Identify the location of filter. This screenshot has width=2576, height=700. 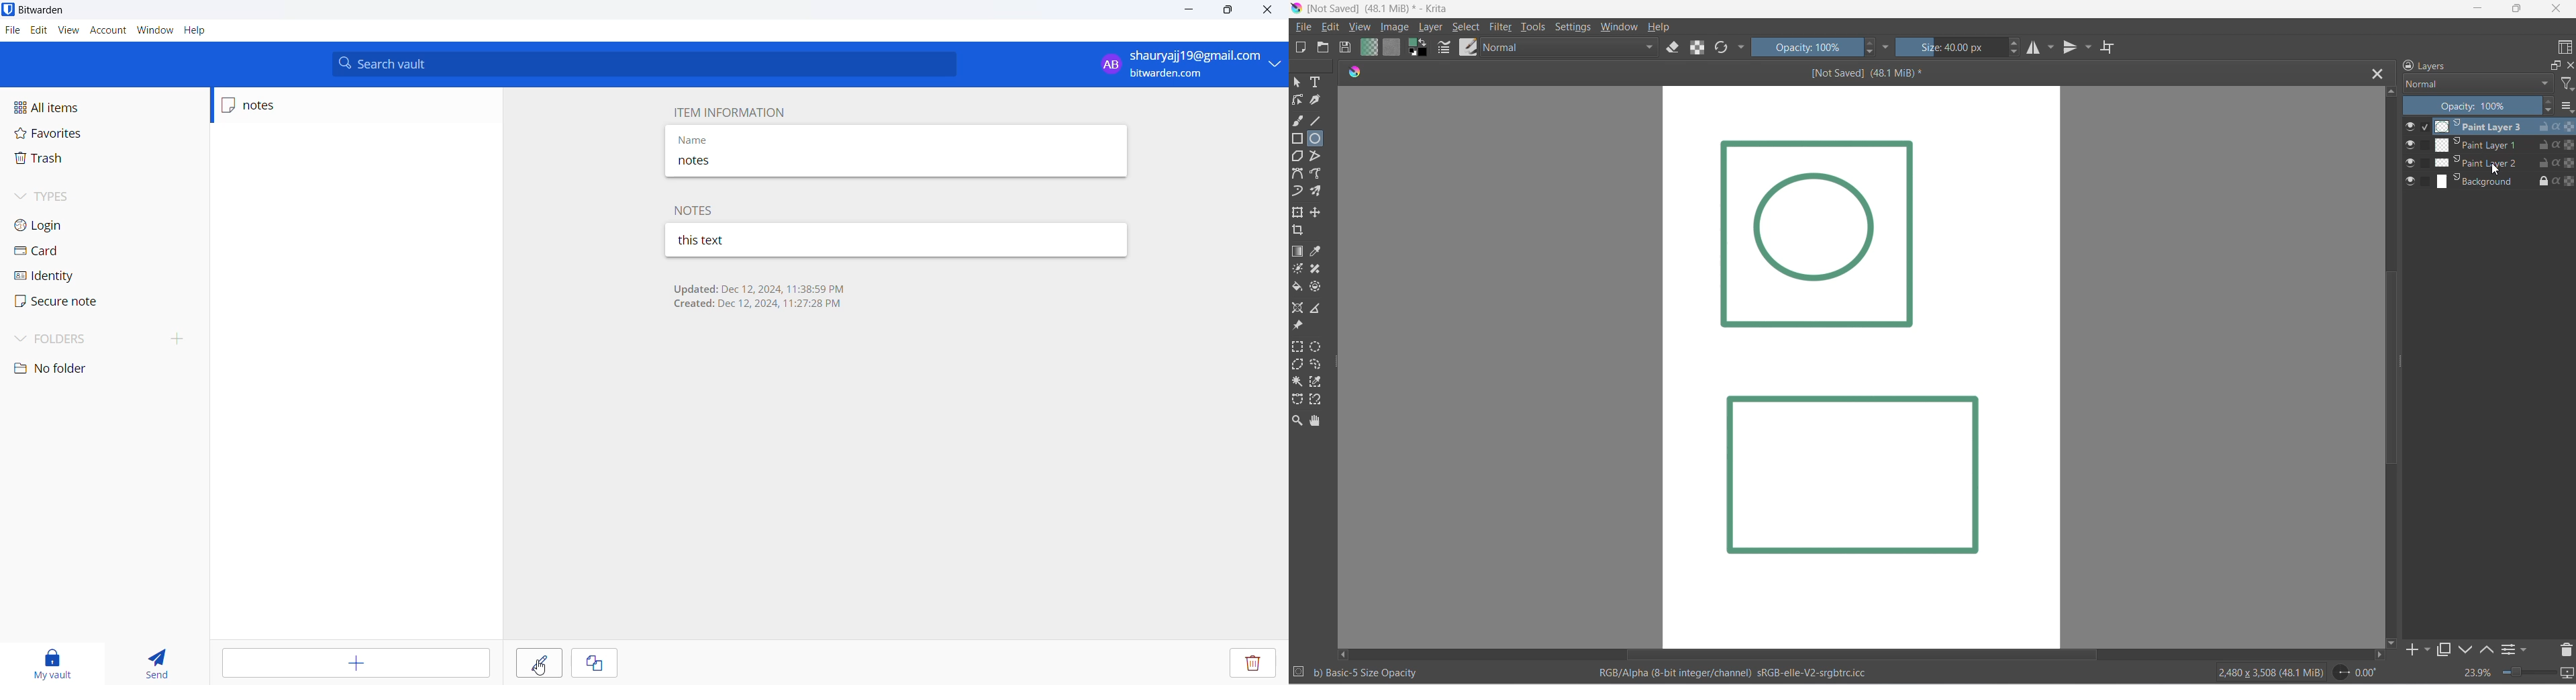
(1498, 28).